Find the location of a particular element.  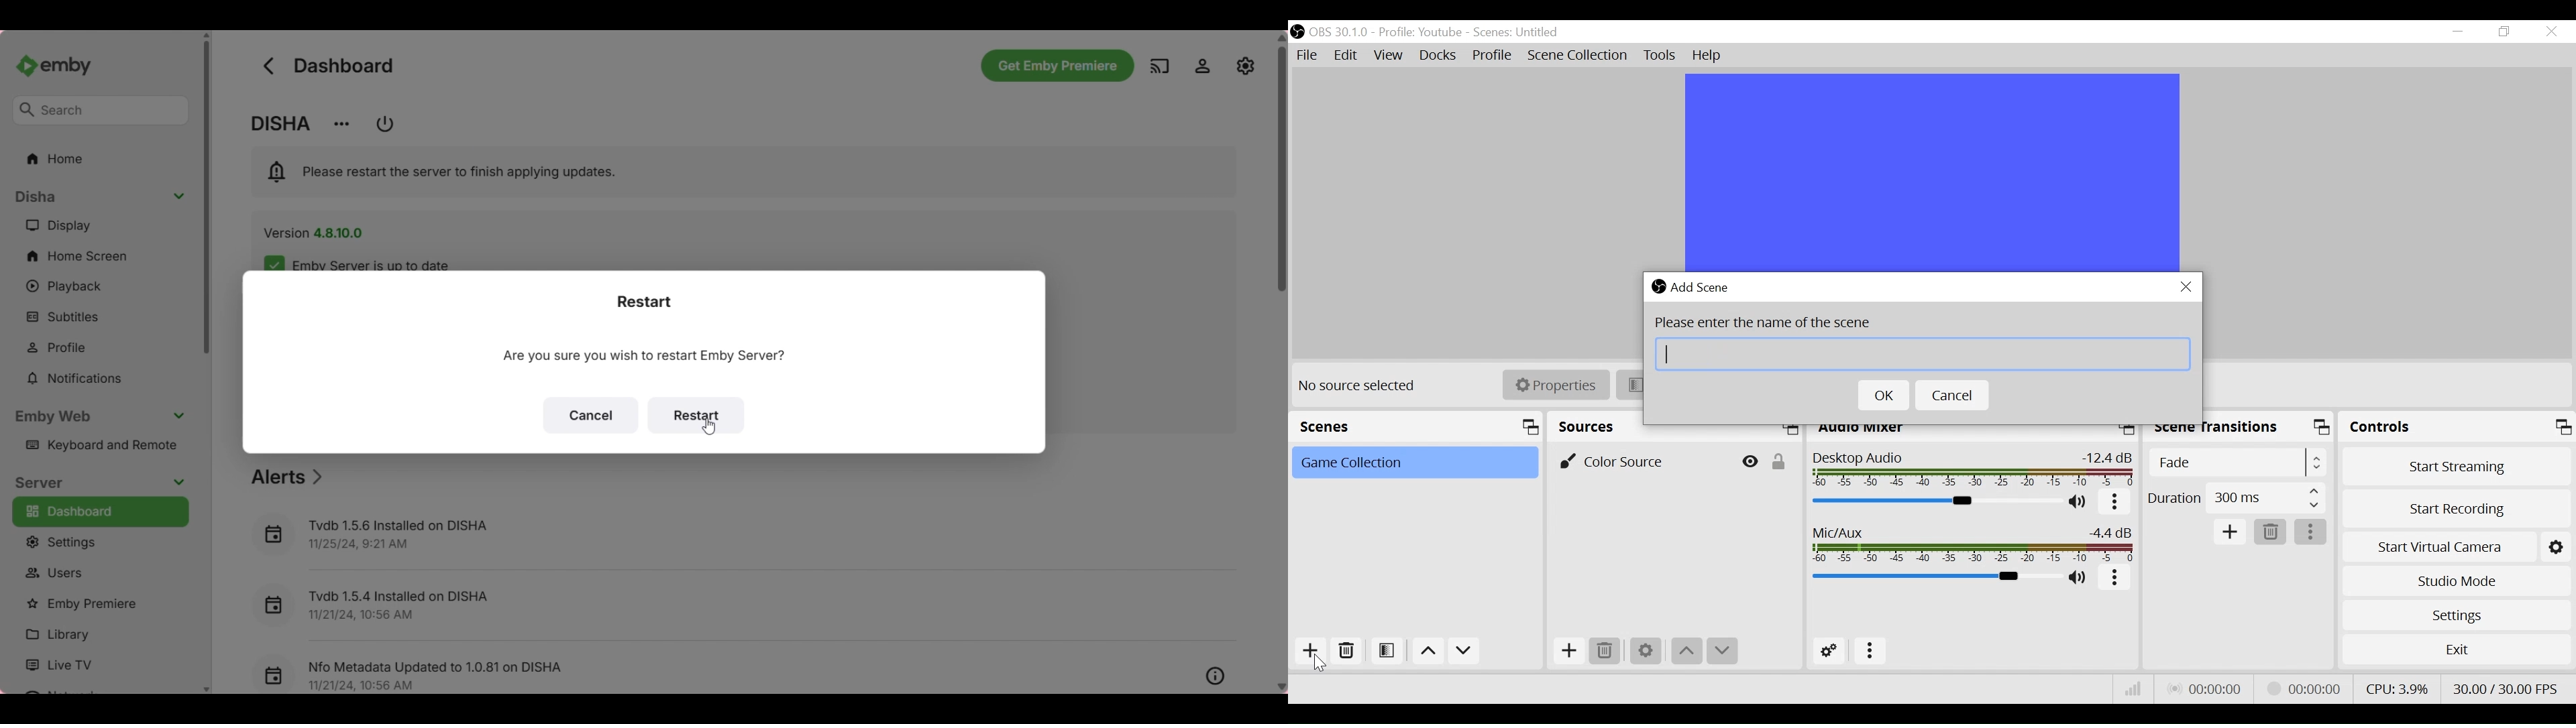

Scenes panel is located at coordinates (1418, 427).